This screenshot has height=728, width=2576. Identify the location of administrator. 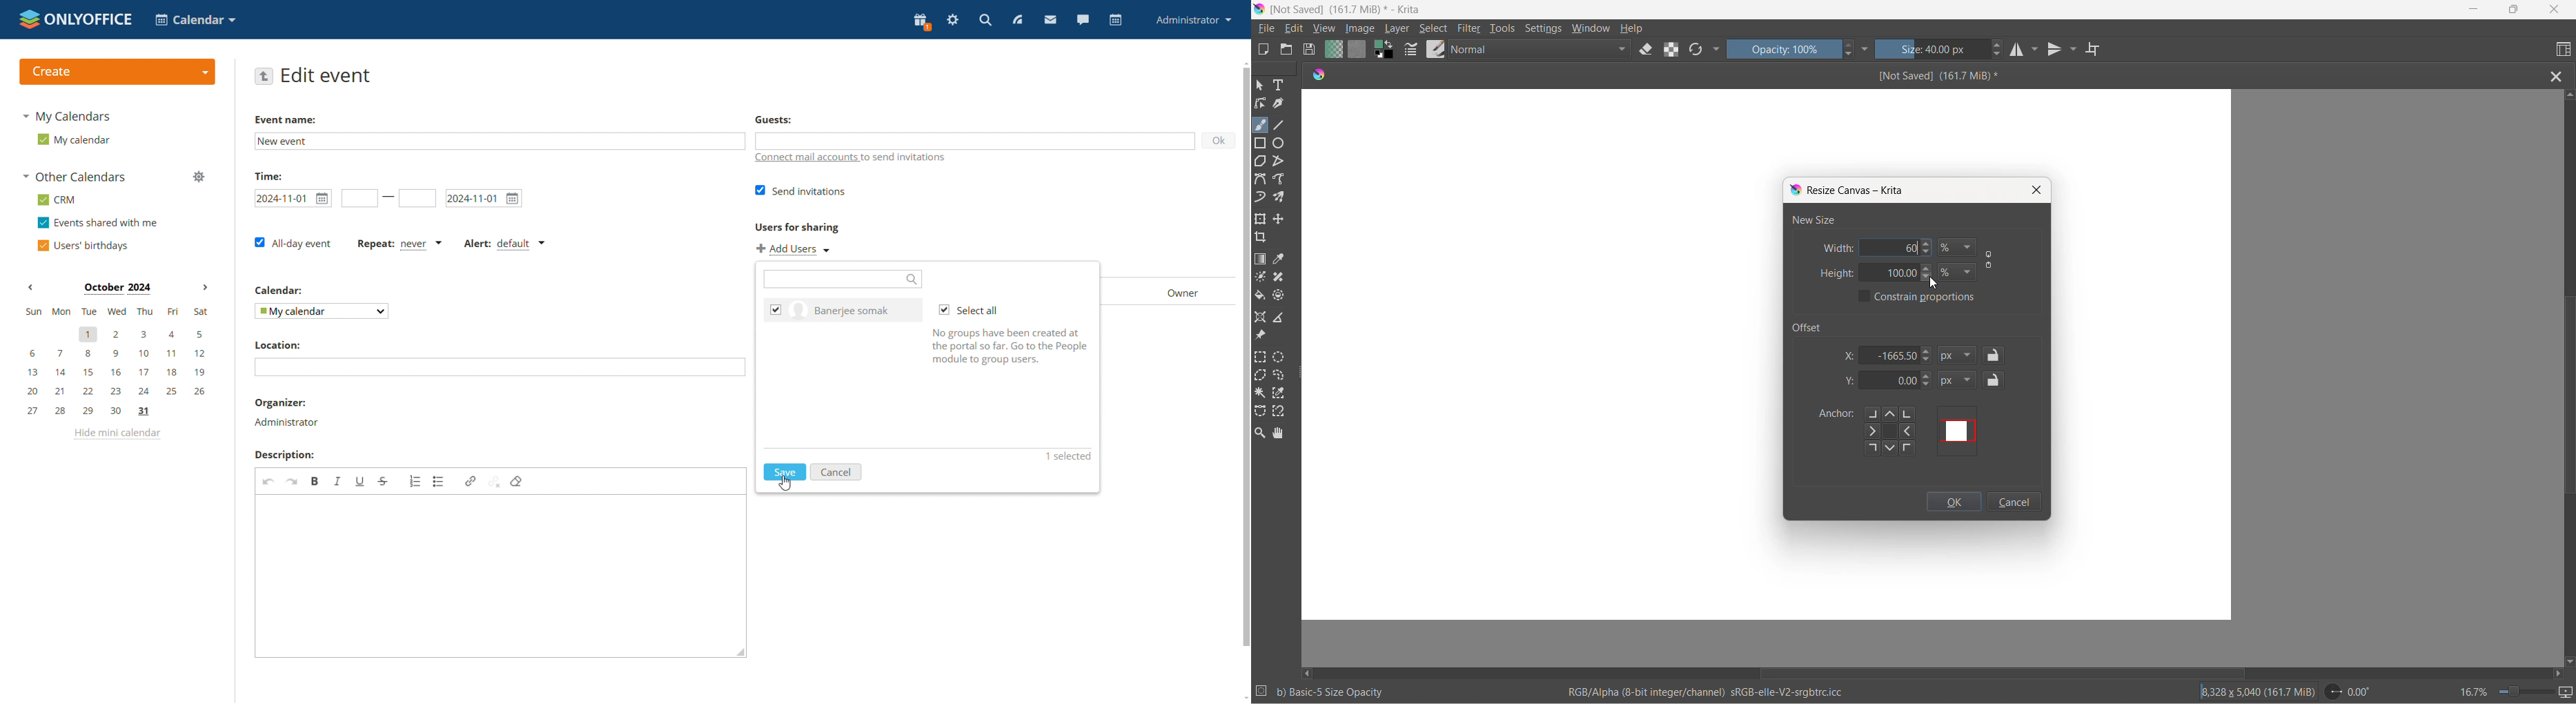
(1194, 20).